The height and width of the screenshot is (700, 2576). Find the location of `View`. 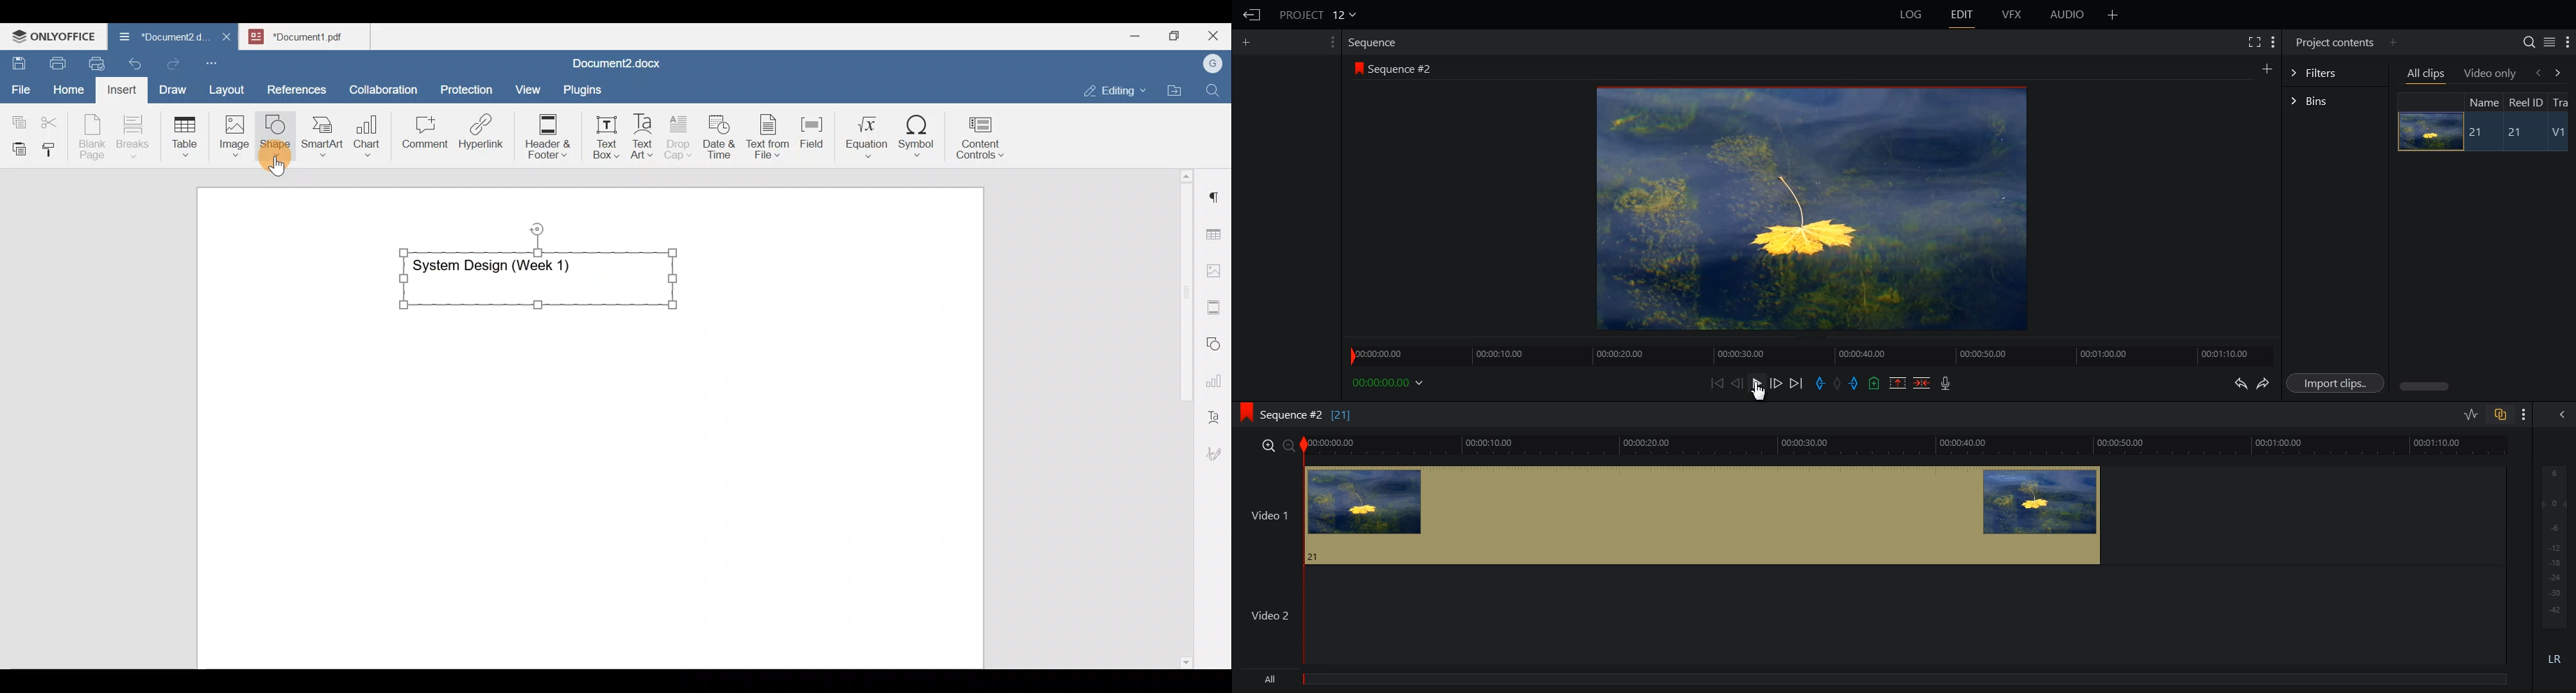

View is located at coordinates (529, 85).